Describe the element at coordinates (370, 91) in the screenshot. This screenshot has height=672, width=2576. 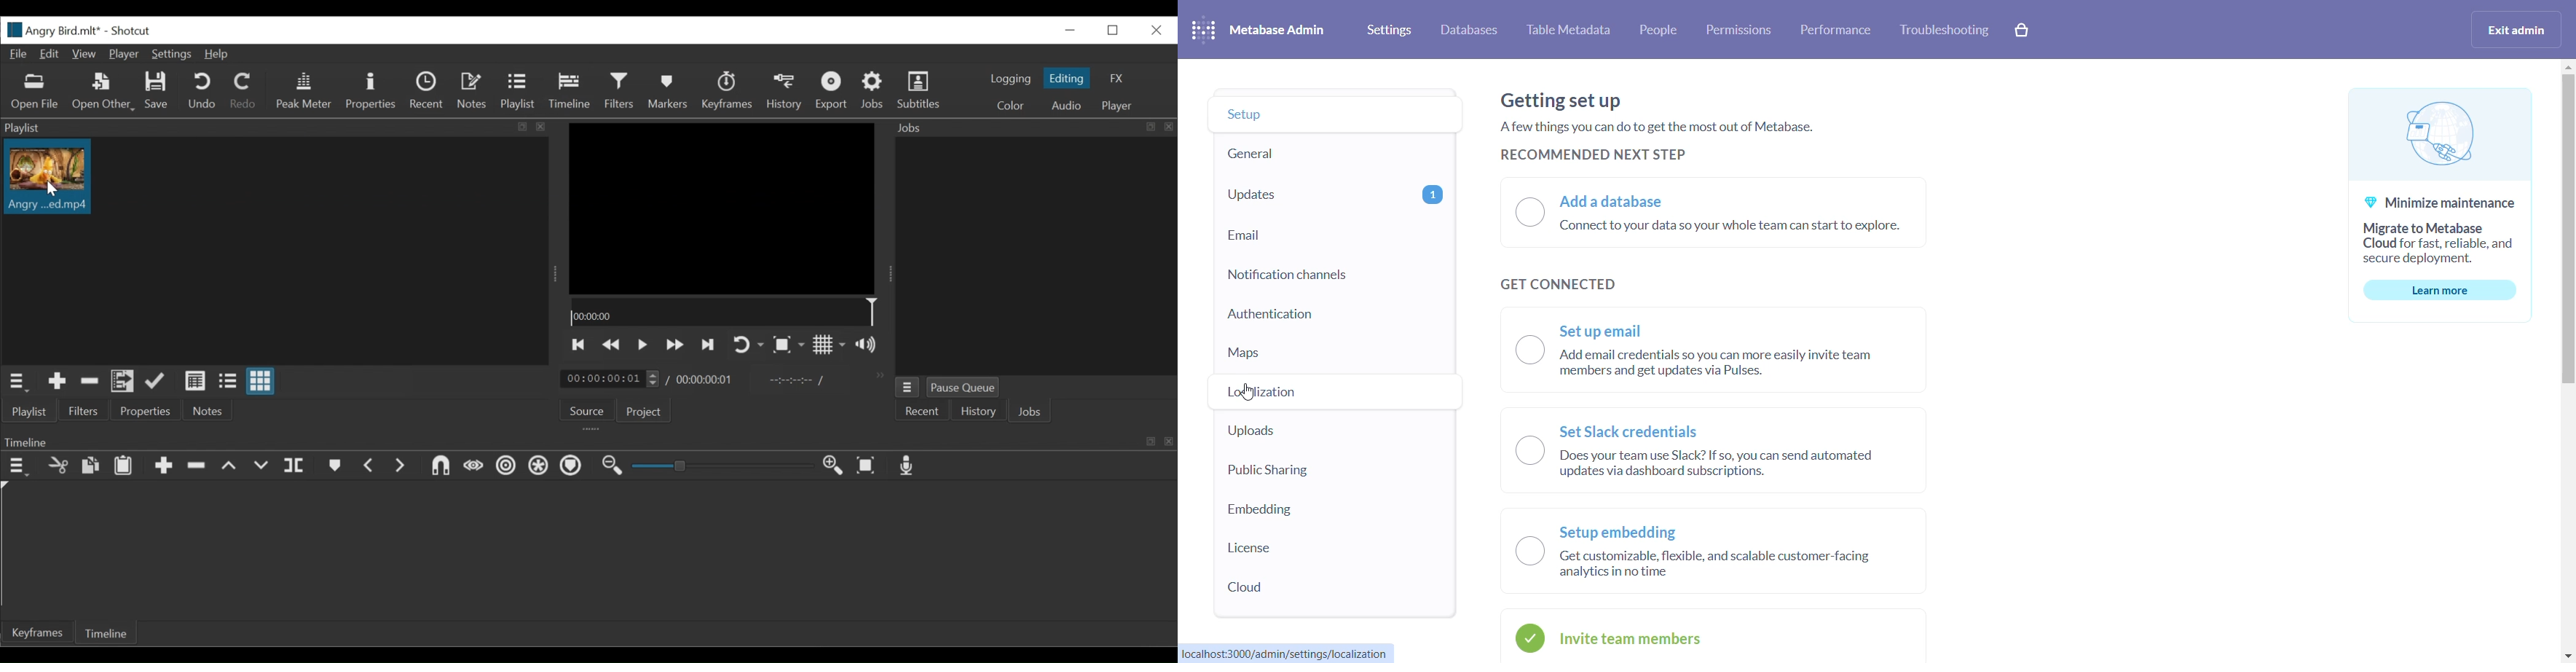
I see `Properties` at that location.